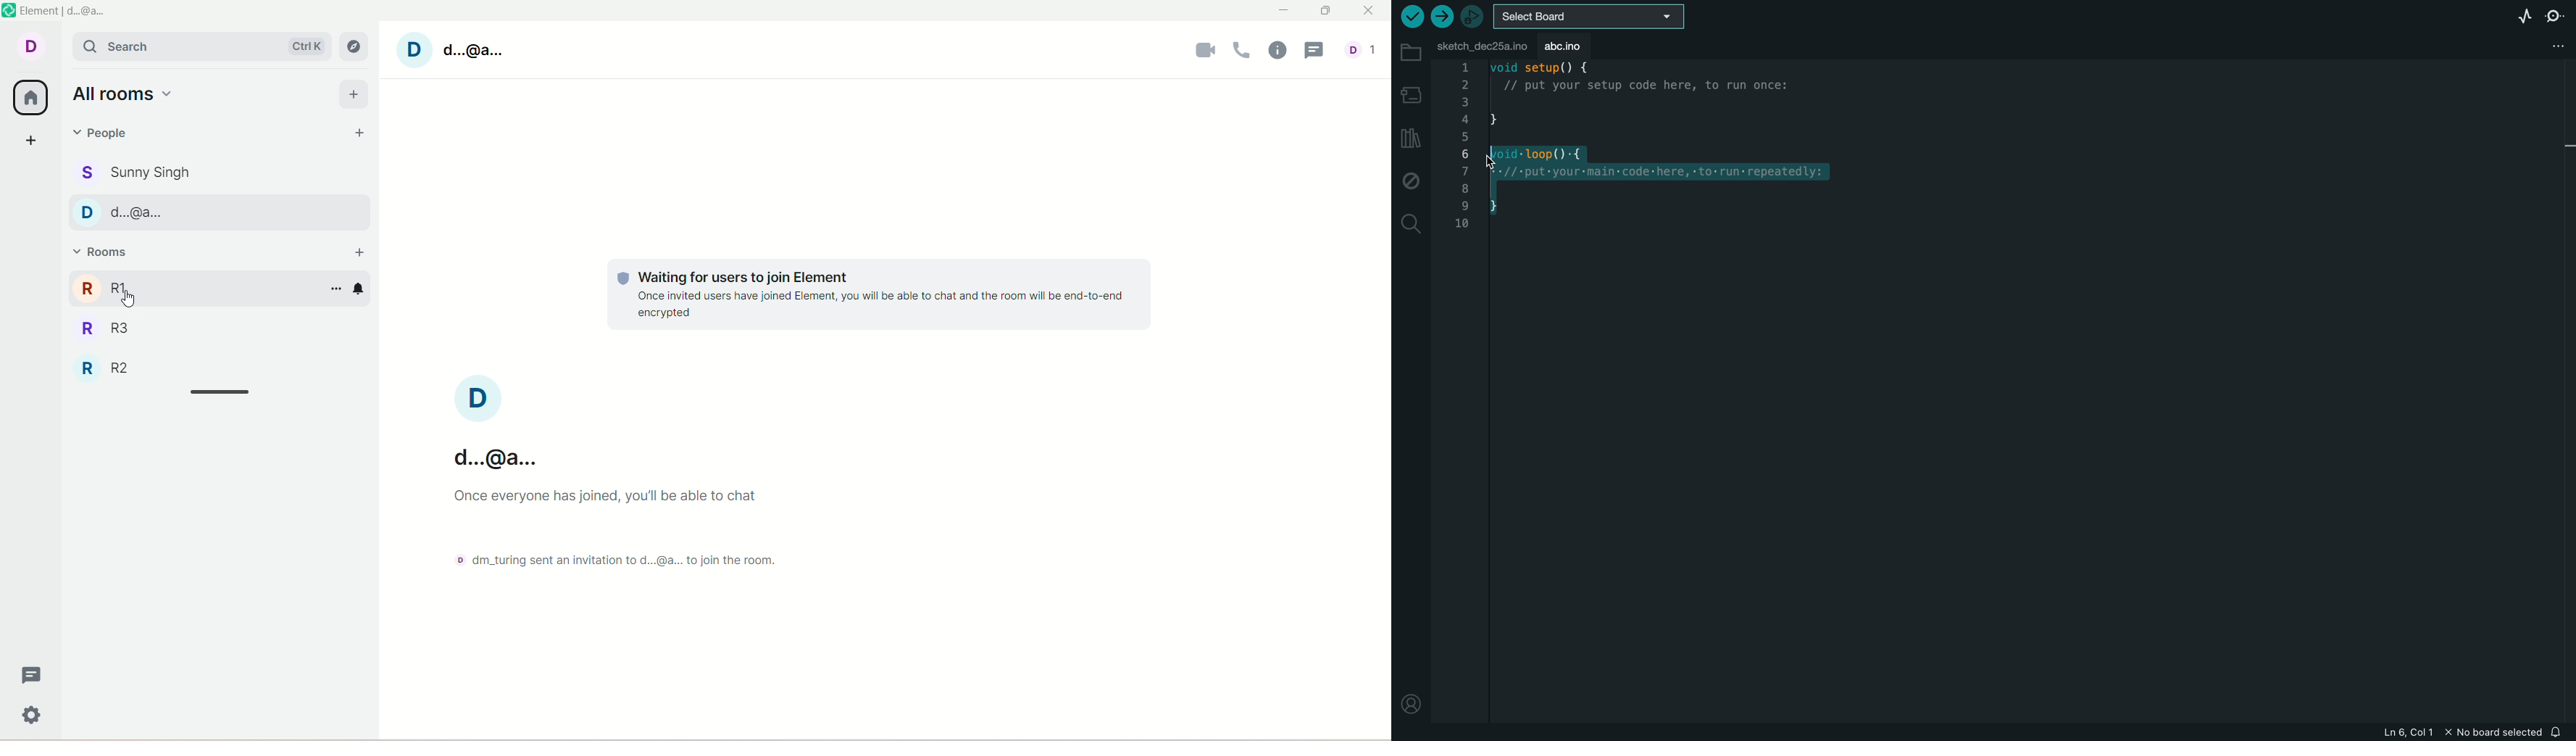 The width and height of the screenshot is (2576, 756). I want to click on rooms, so click(105, 251).